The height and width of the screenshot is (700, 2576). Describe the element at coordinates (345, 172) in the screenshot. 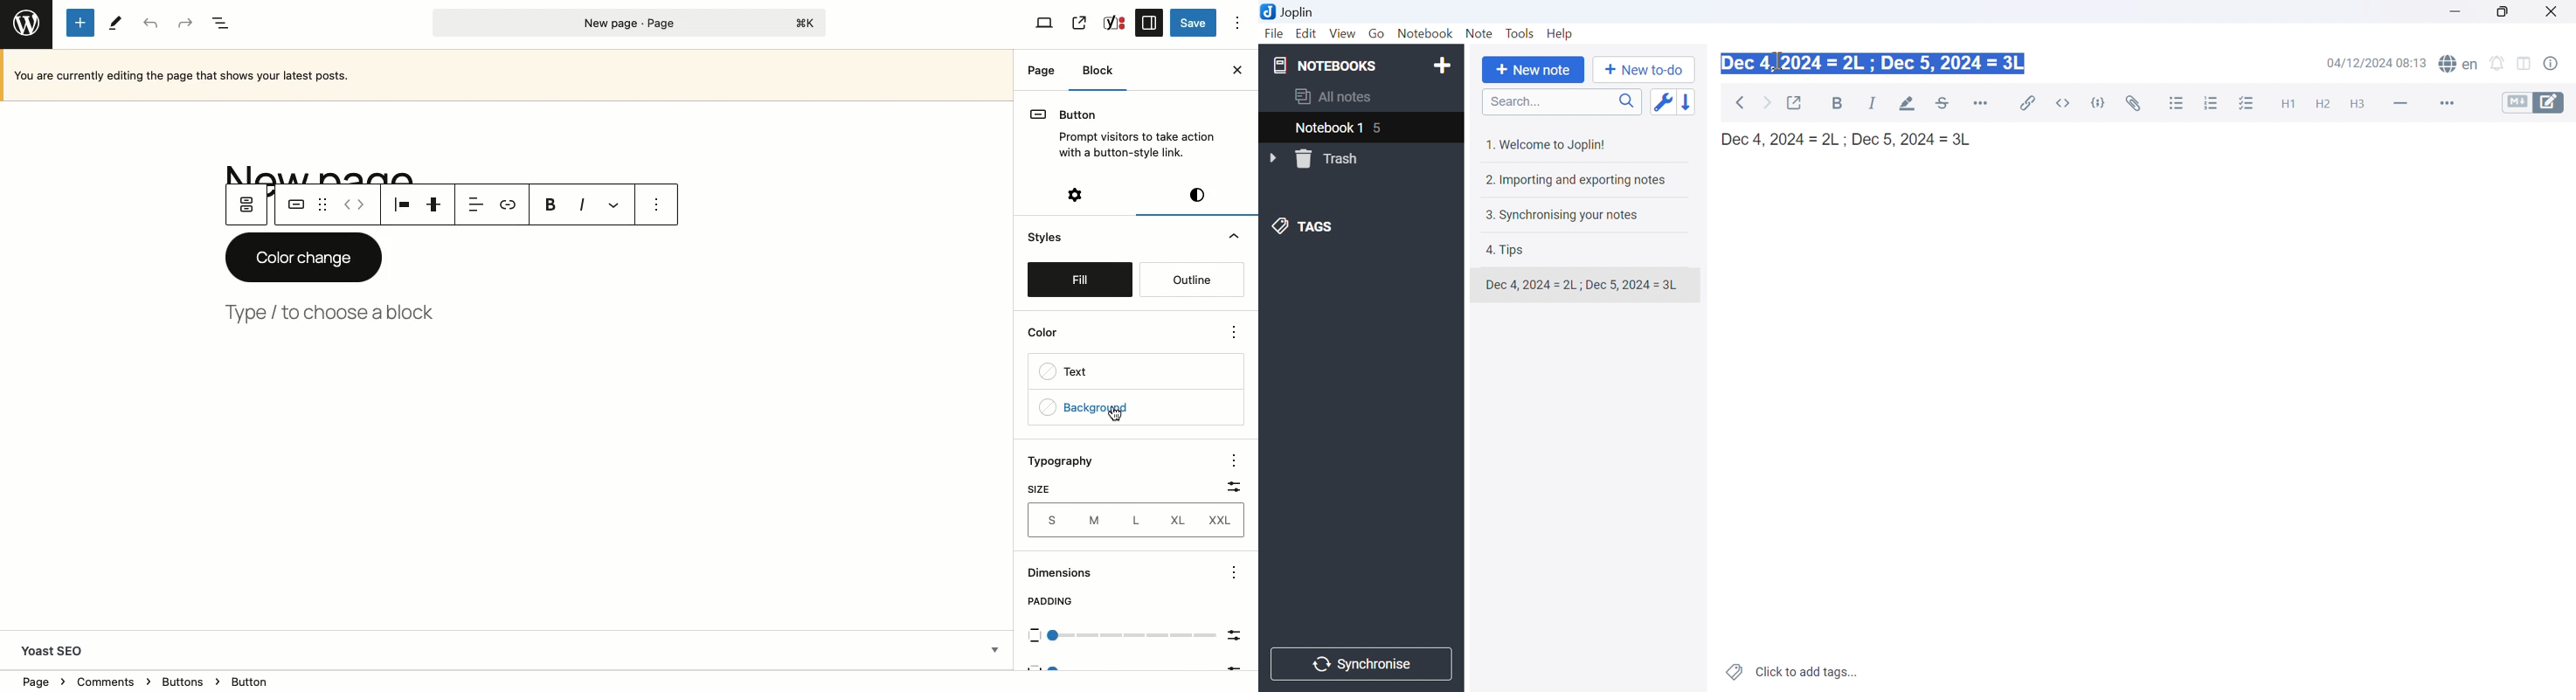

I see `Title` at that location.